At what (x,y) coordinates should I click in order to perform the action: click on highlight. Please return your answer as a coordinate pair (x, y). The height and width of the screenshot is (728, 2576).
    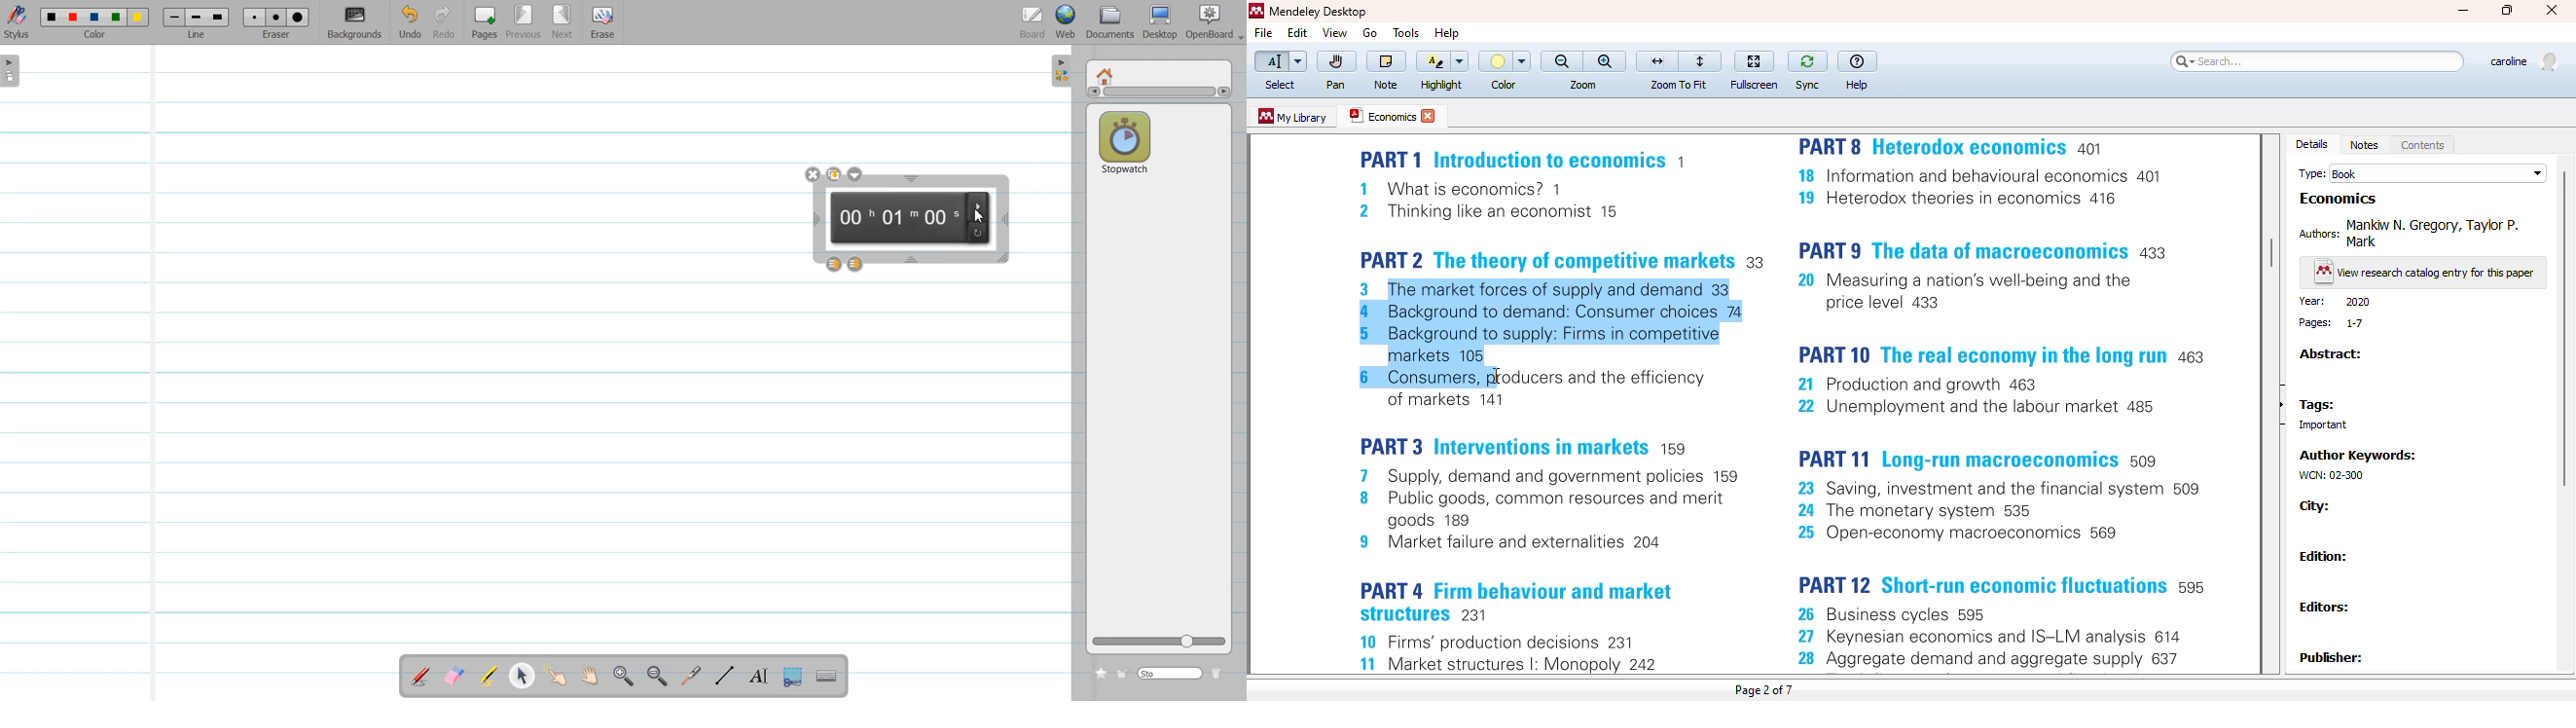
    Looking at the image, I should click on (1442, 85).